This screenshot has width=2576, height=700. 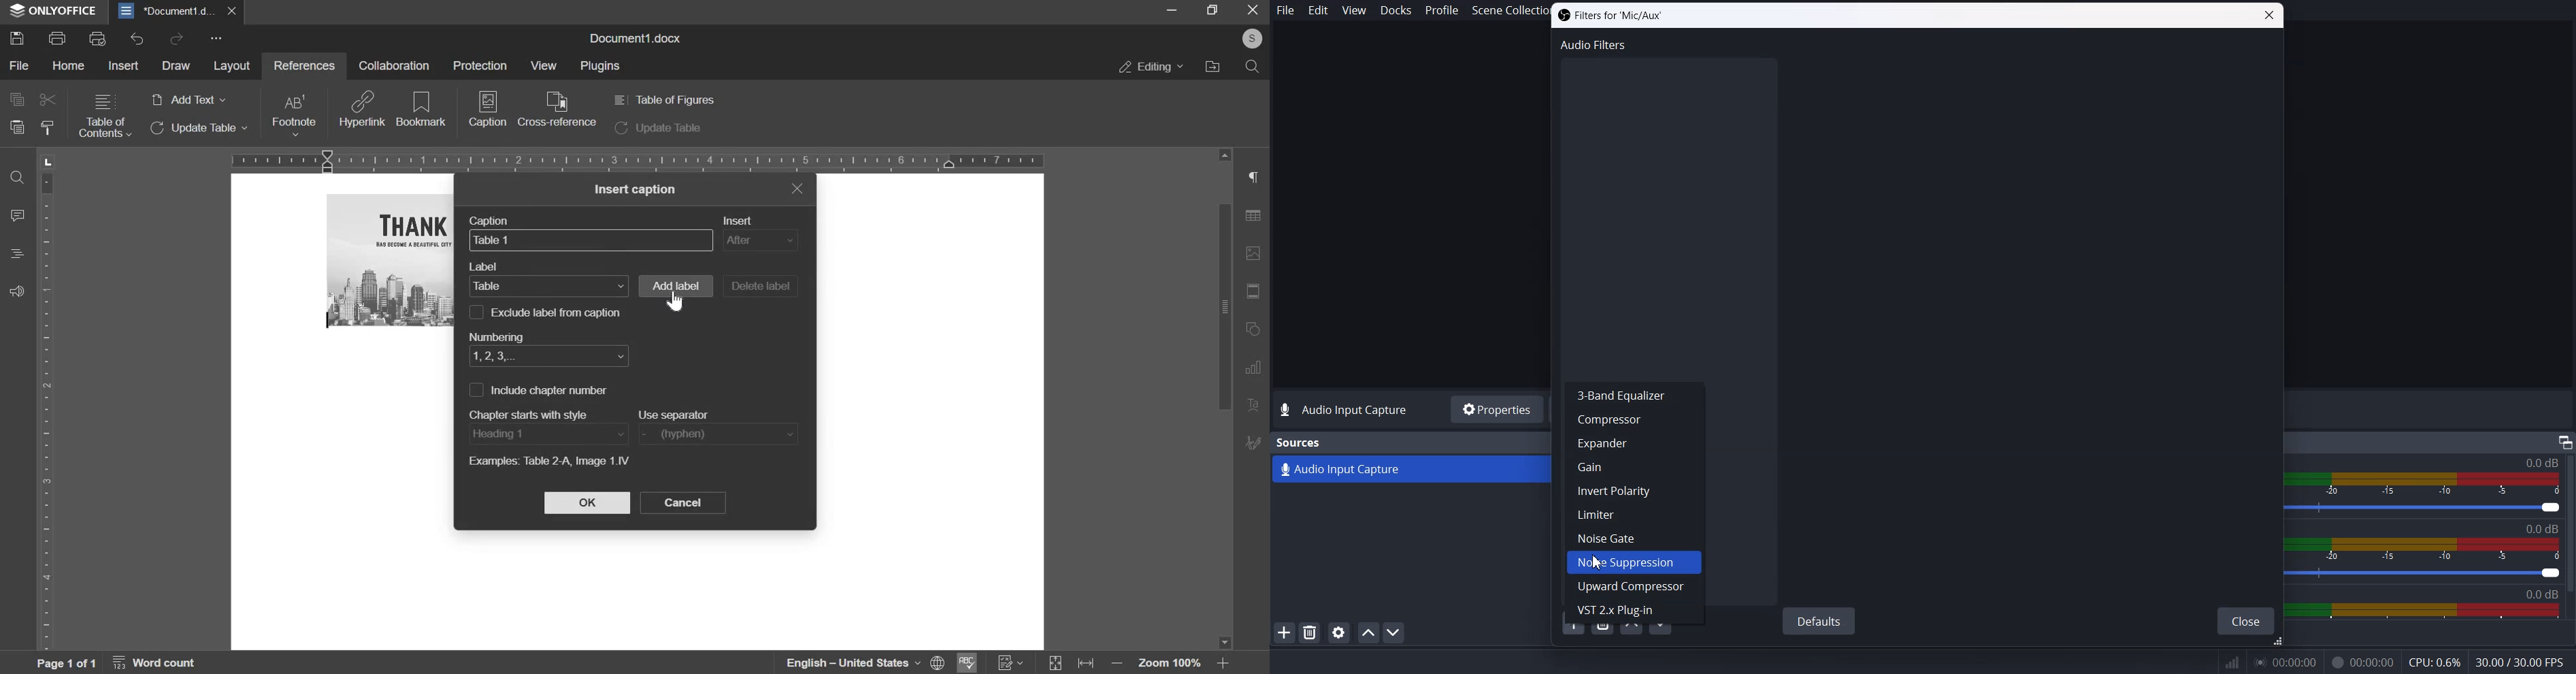 I want to click on Properties, so click(x=1496, y=409).